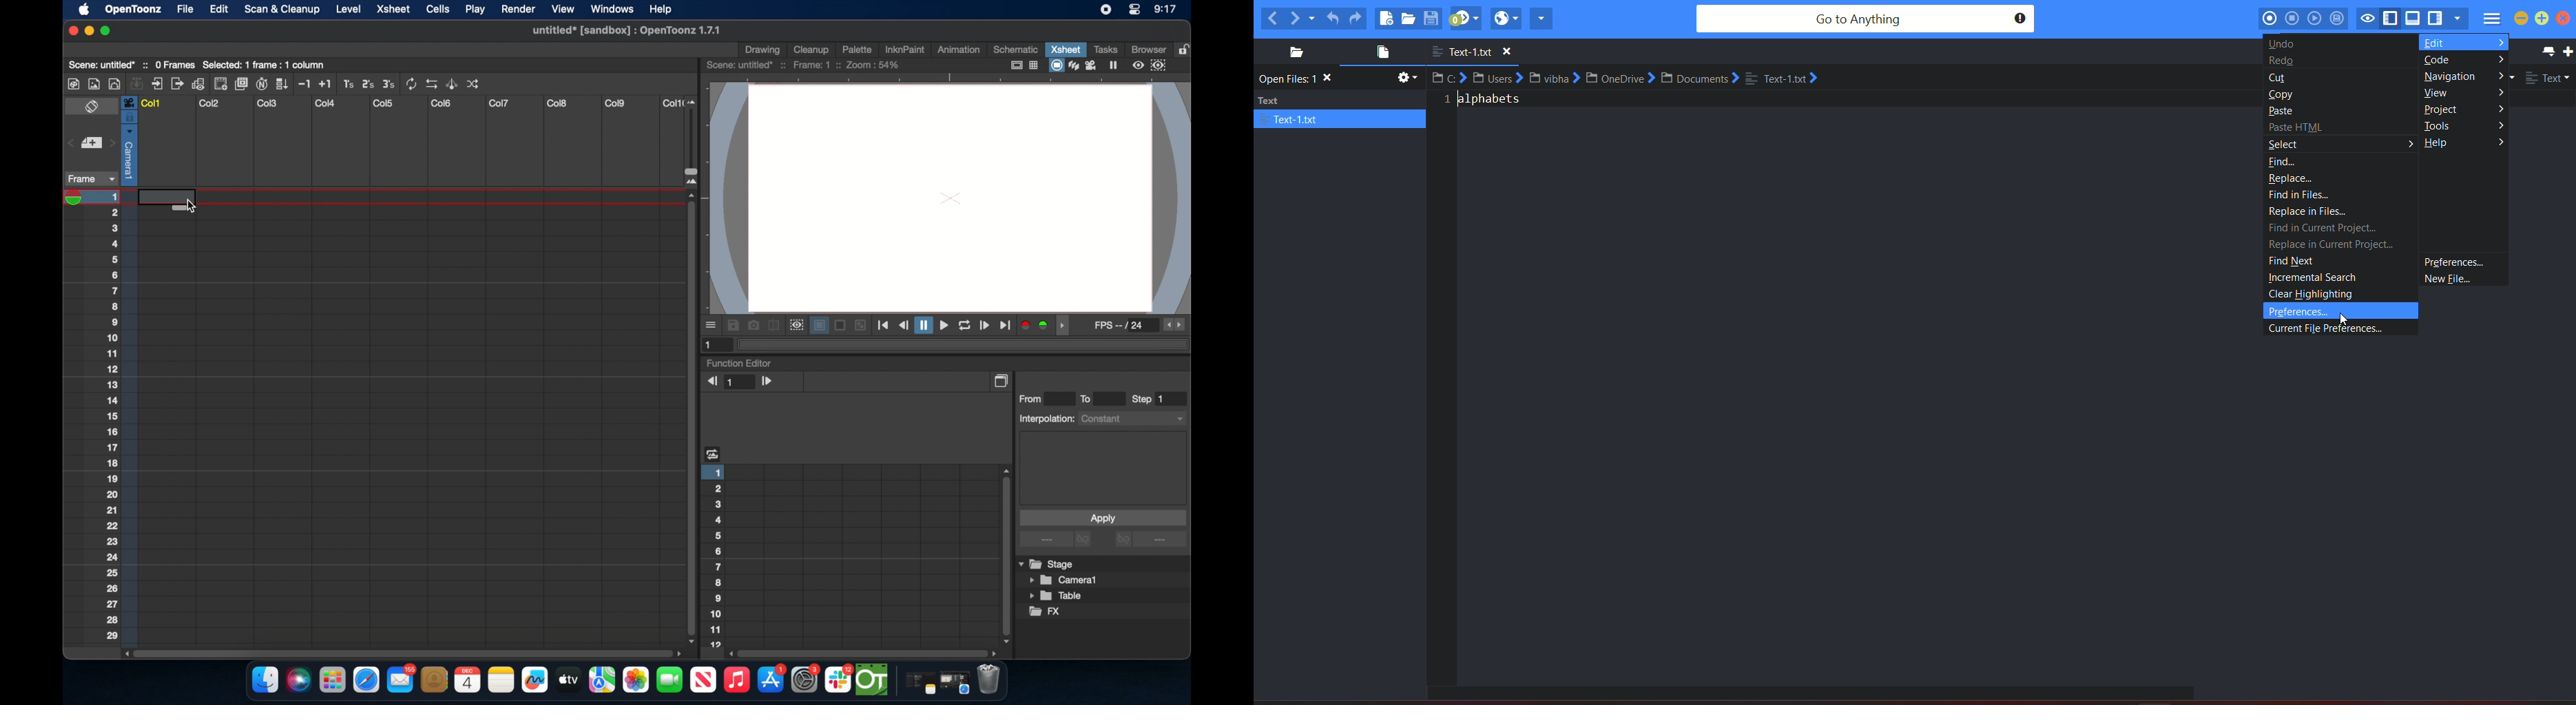 This screenshot has width=2576, height=728. Describe the element at coordinates (2342, 311) in the screenshot. I see `preferences` at that location.